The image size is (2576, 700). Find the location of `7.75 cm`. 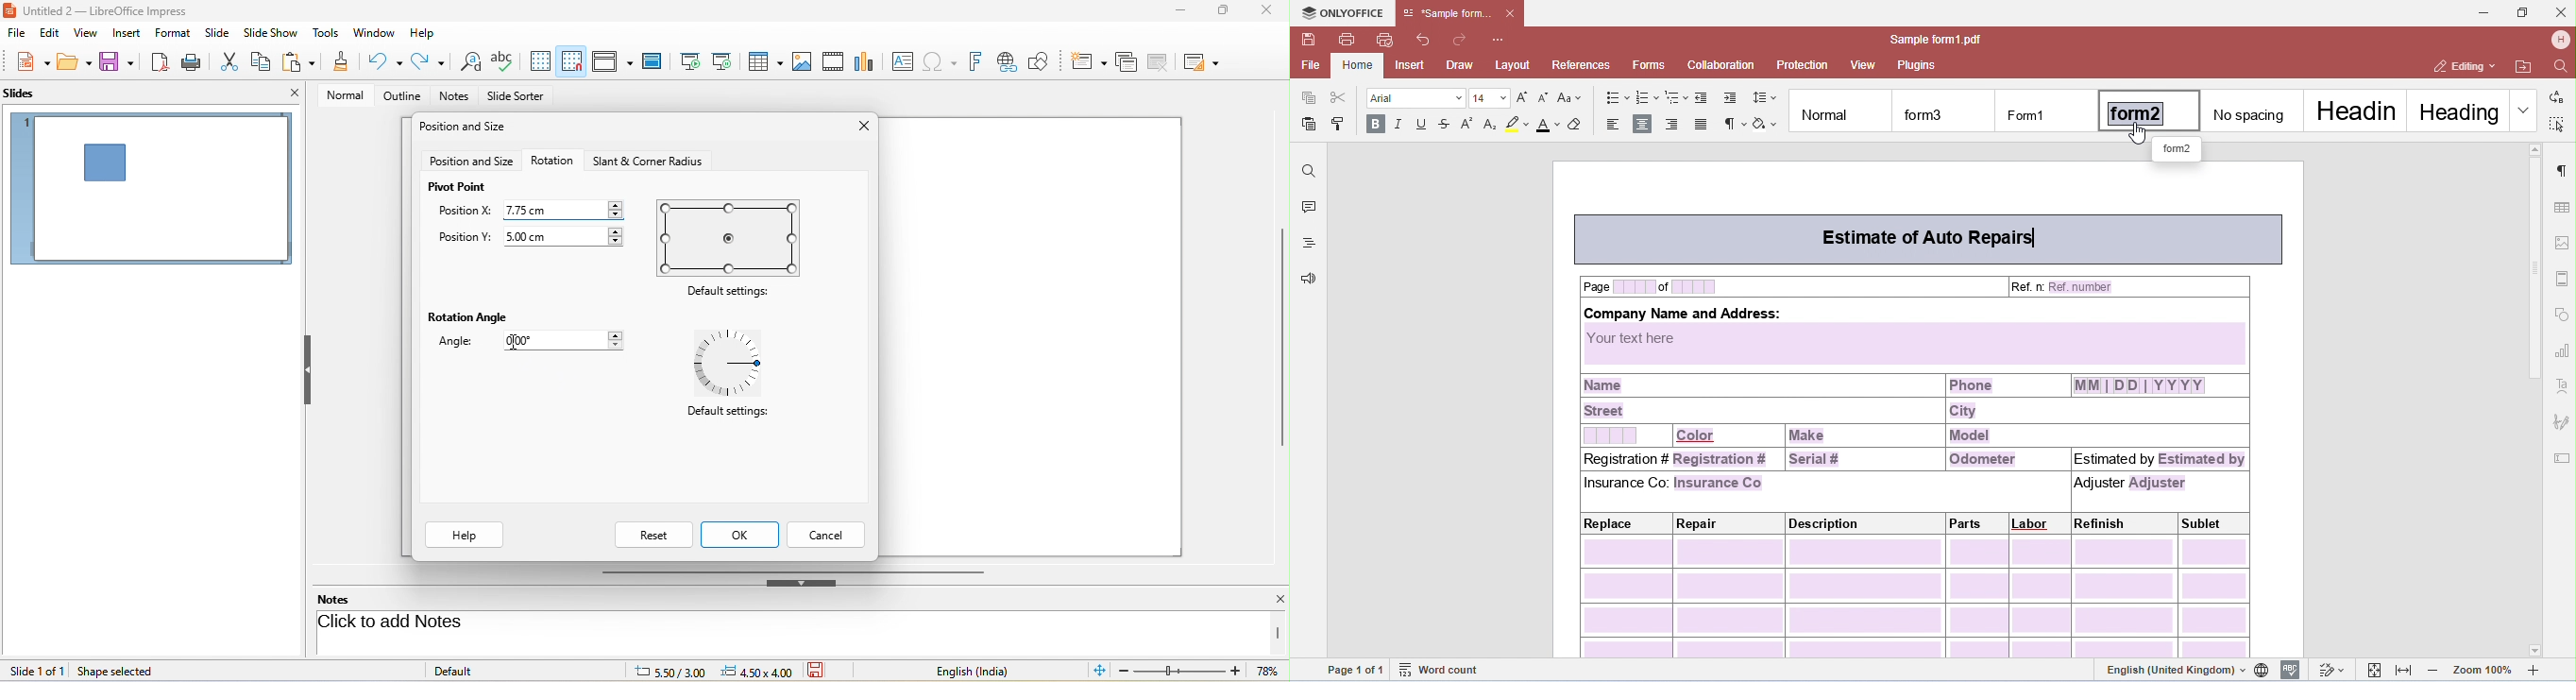

7.75 cm is located at coordinates (566, 209).